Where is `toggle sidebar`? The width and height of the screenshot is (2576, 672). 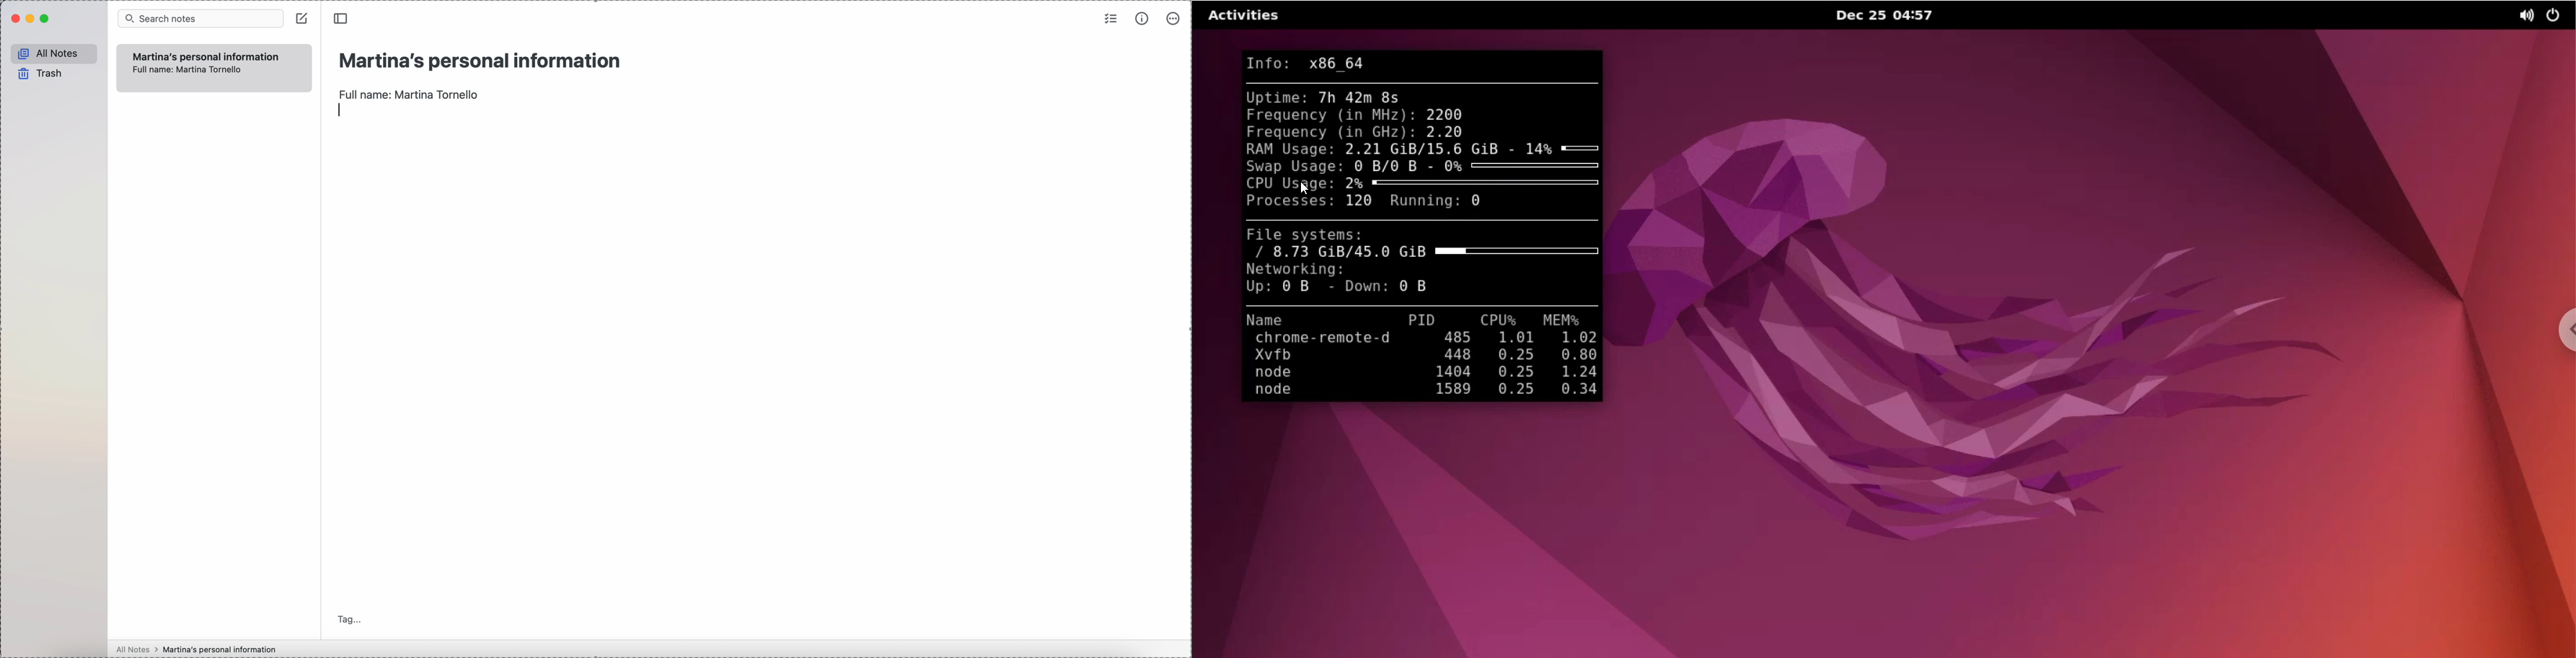
toggle sidebar is located at coordinates (340, 18).